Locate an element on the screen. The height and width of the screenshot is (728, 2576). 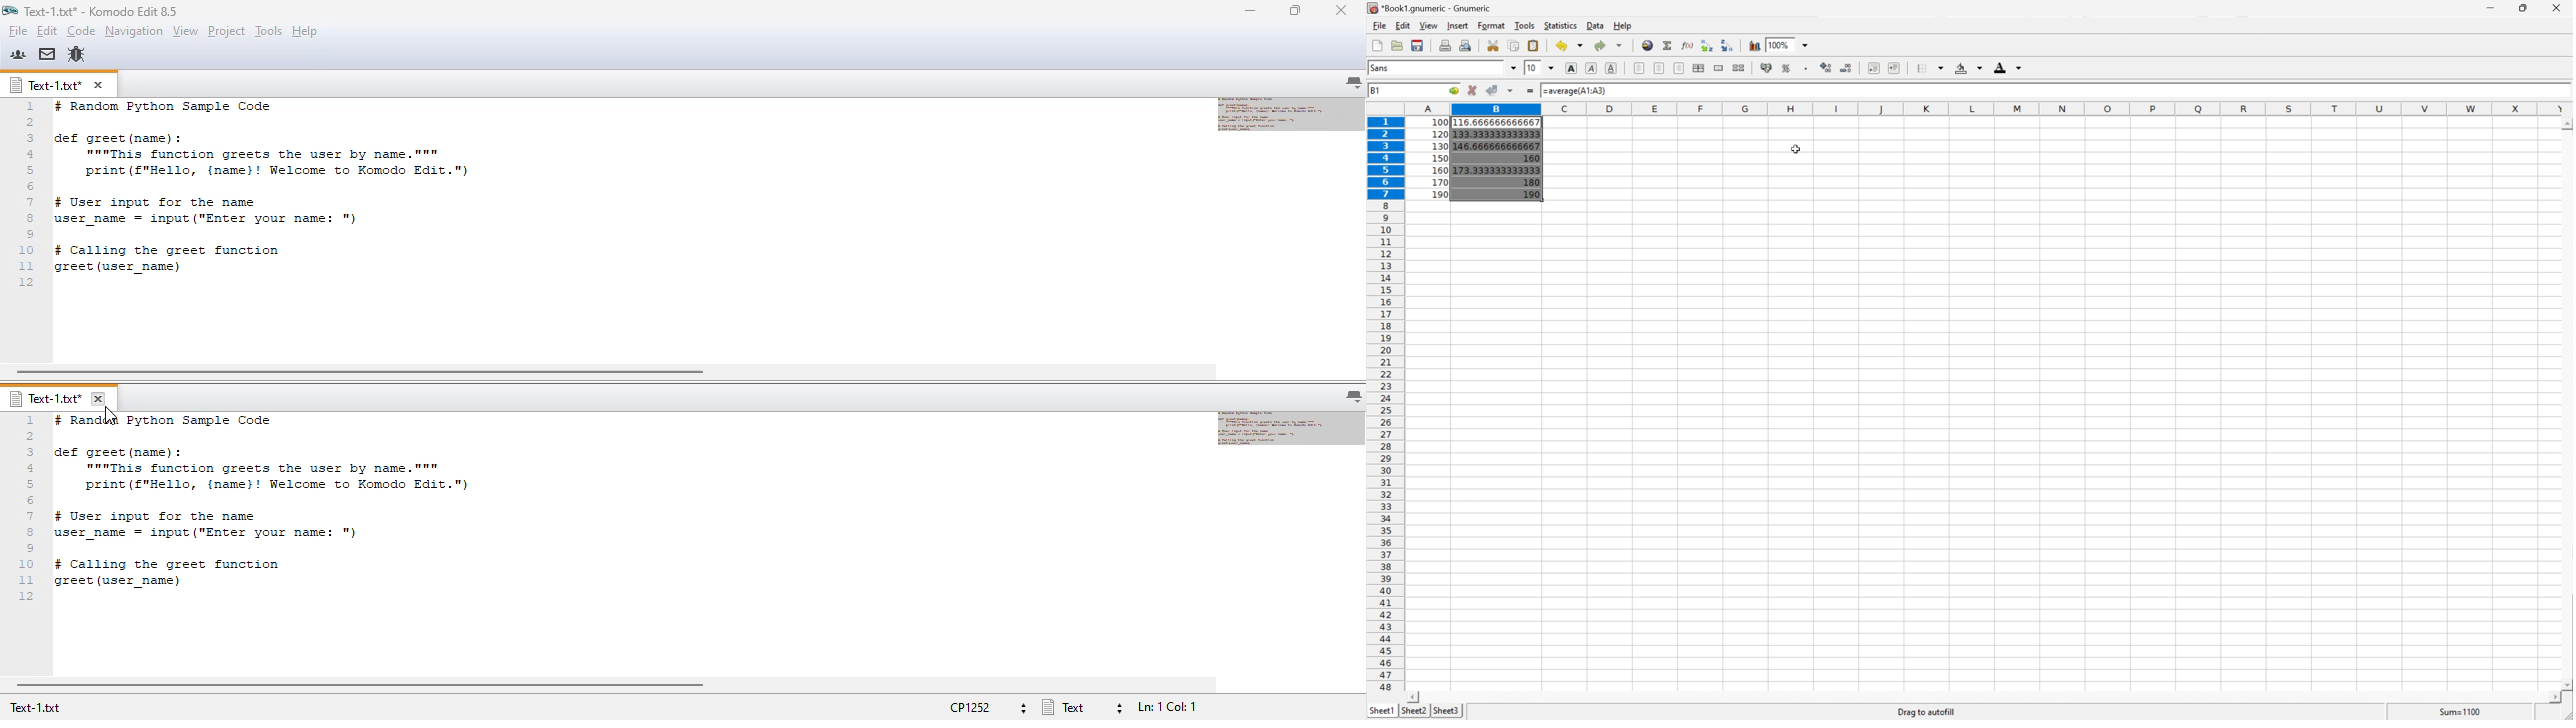
*Book1.gnumeric - Gnumeric is located at coordinates (1433, 7).